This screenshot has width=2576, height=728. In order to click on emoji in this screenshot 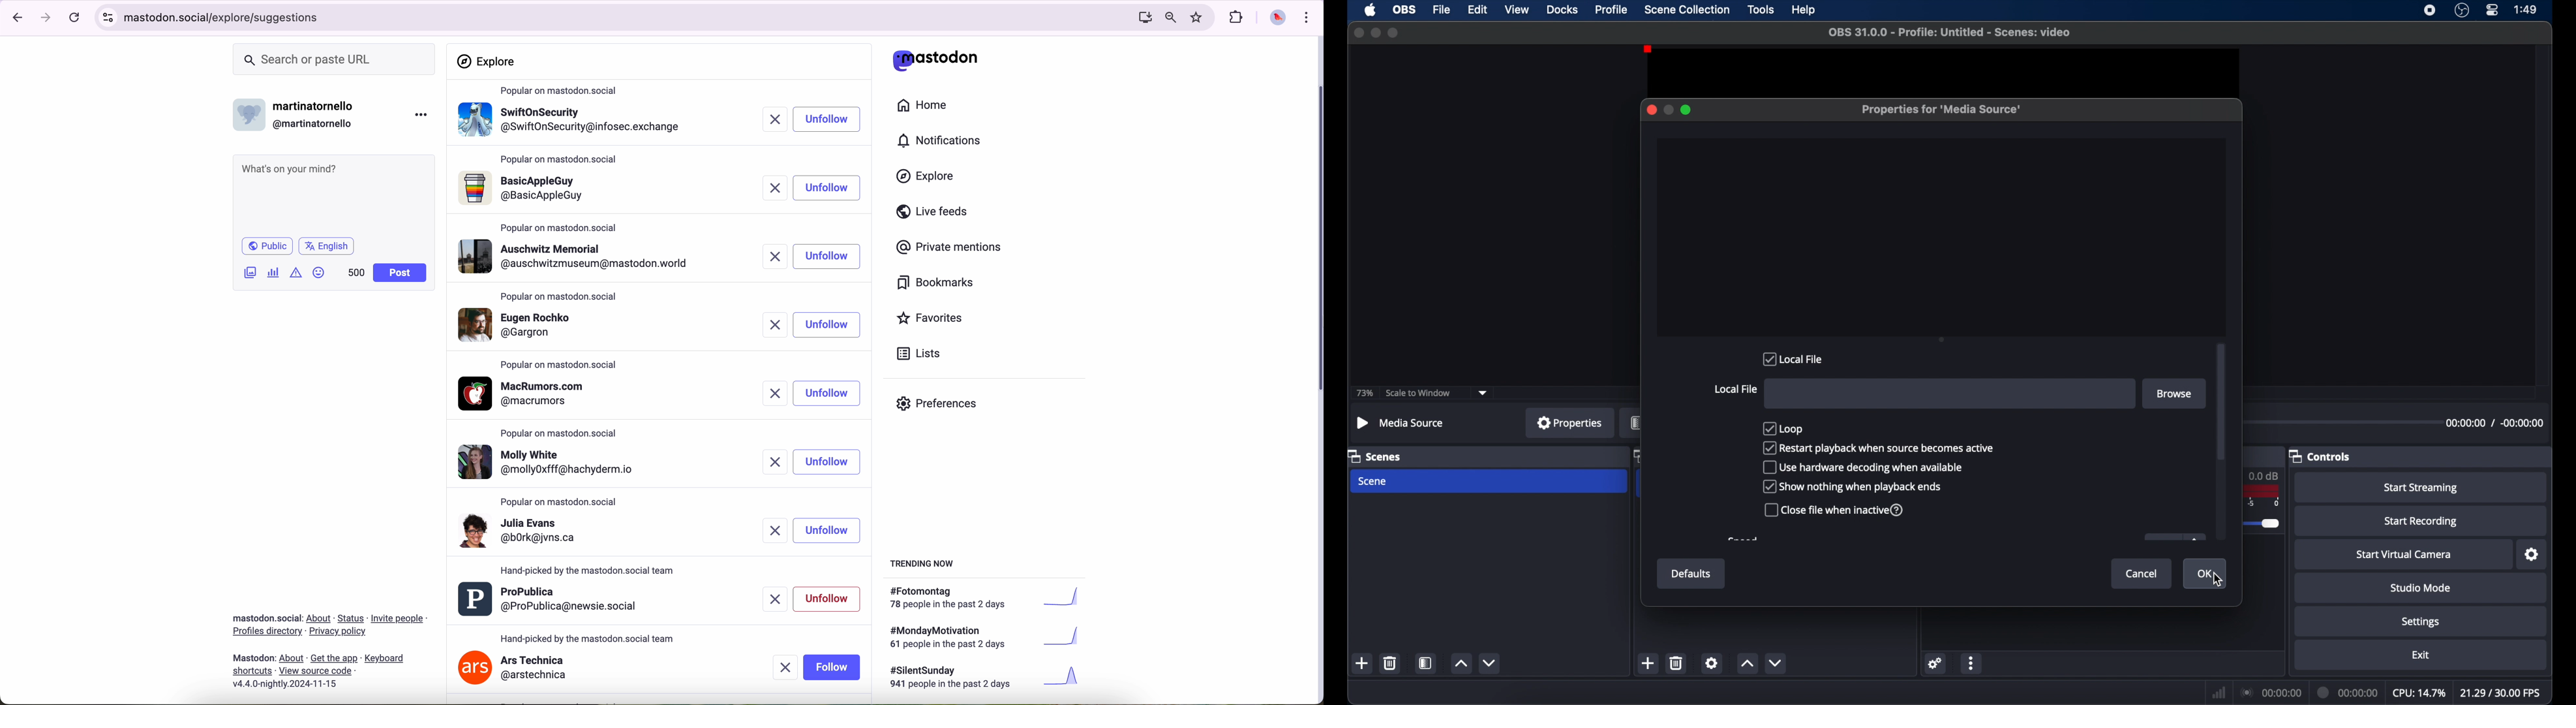, I will do `click(319, 272)`.